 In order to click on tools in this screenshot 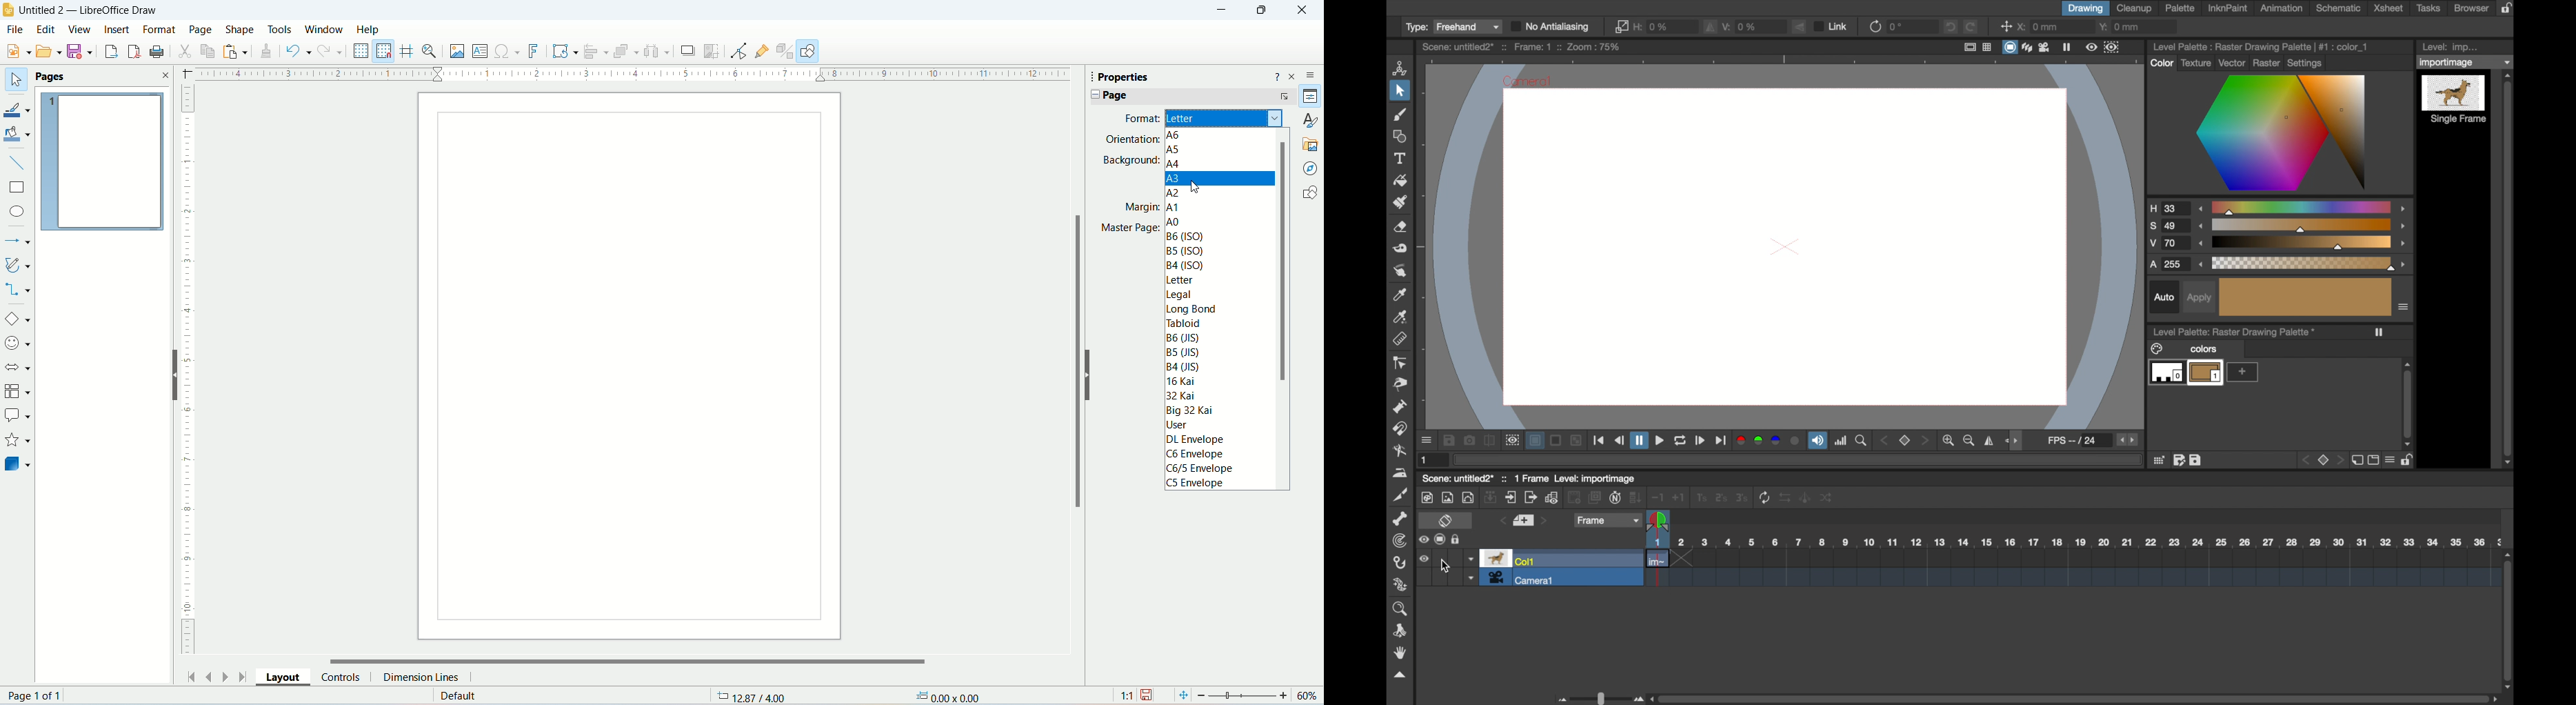, I will do `click(282, 30)`.